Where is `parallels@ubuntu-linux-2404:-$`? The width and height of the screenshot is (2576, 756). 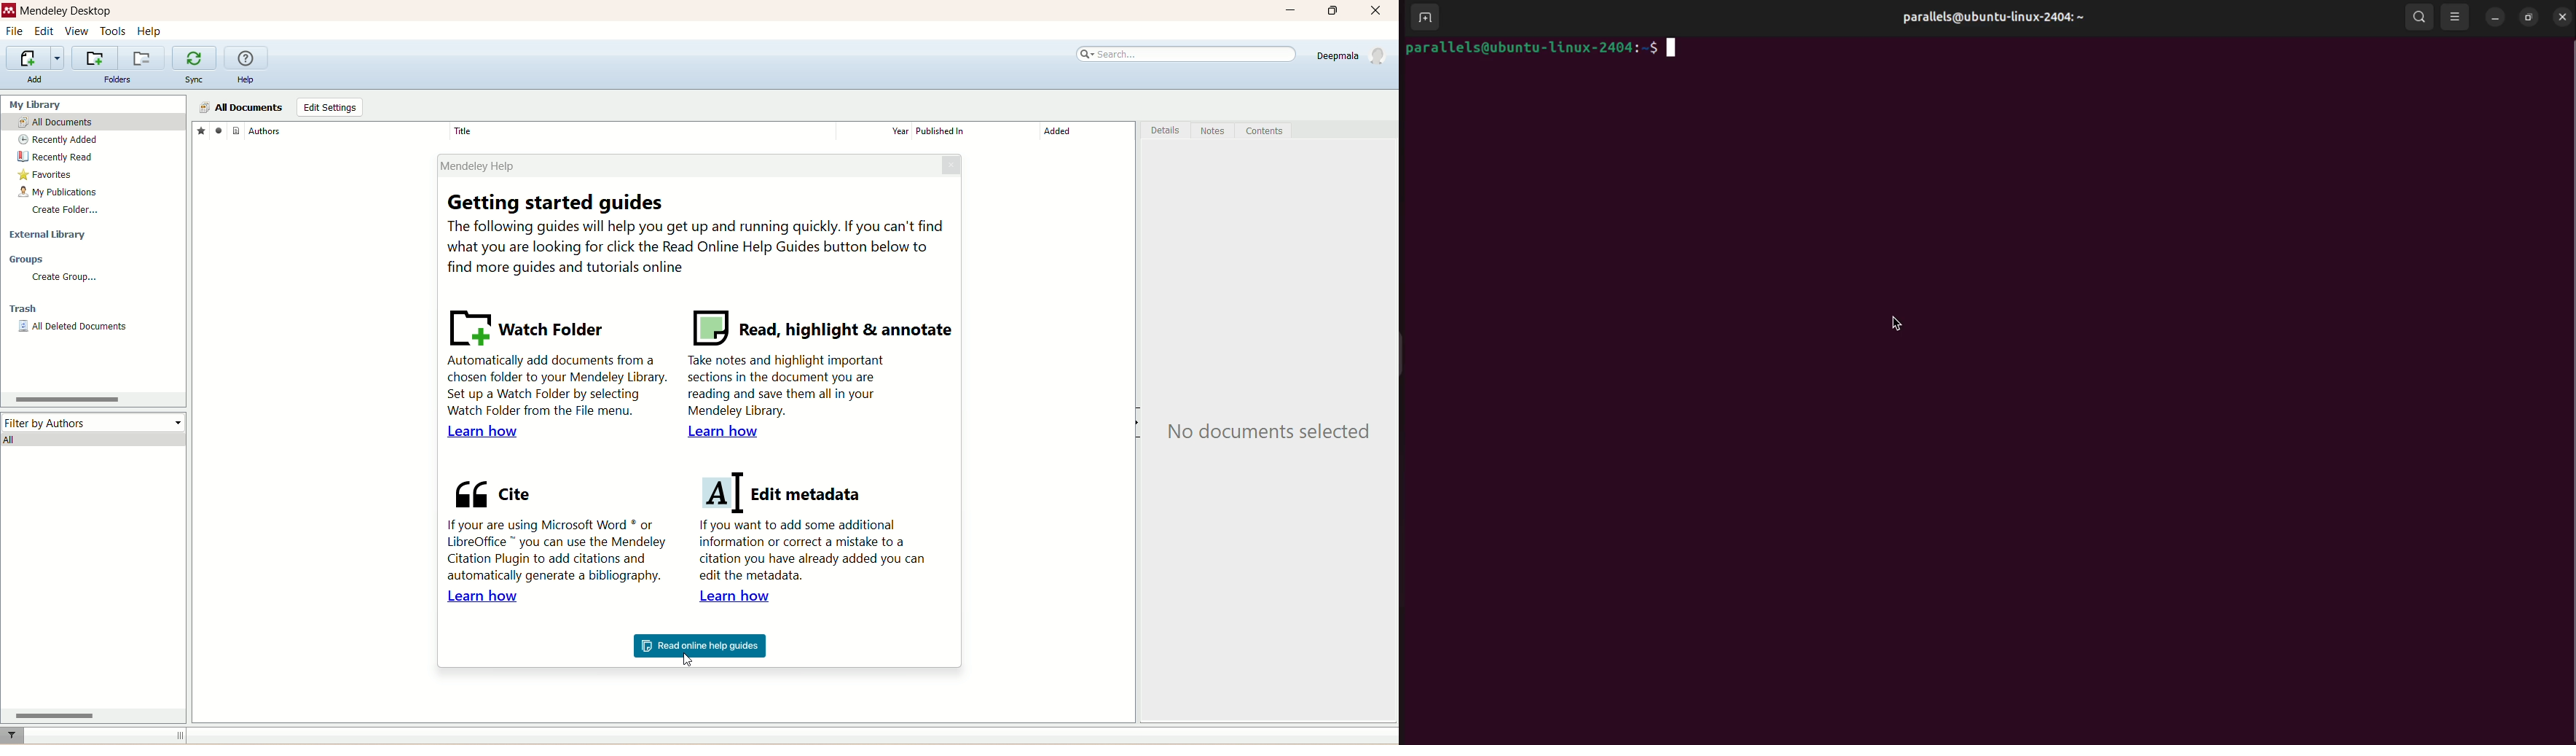 parallels@ubuntu-linux-2404:-$ is located at coordinates (1538, 49).